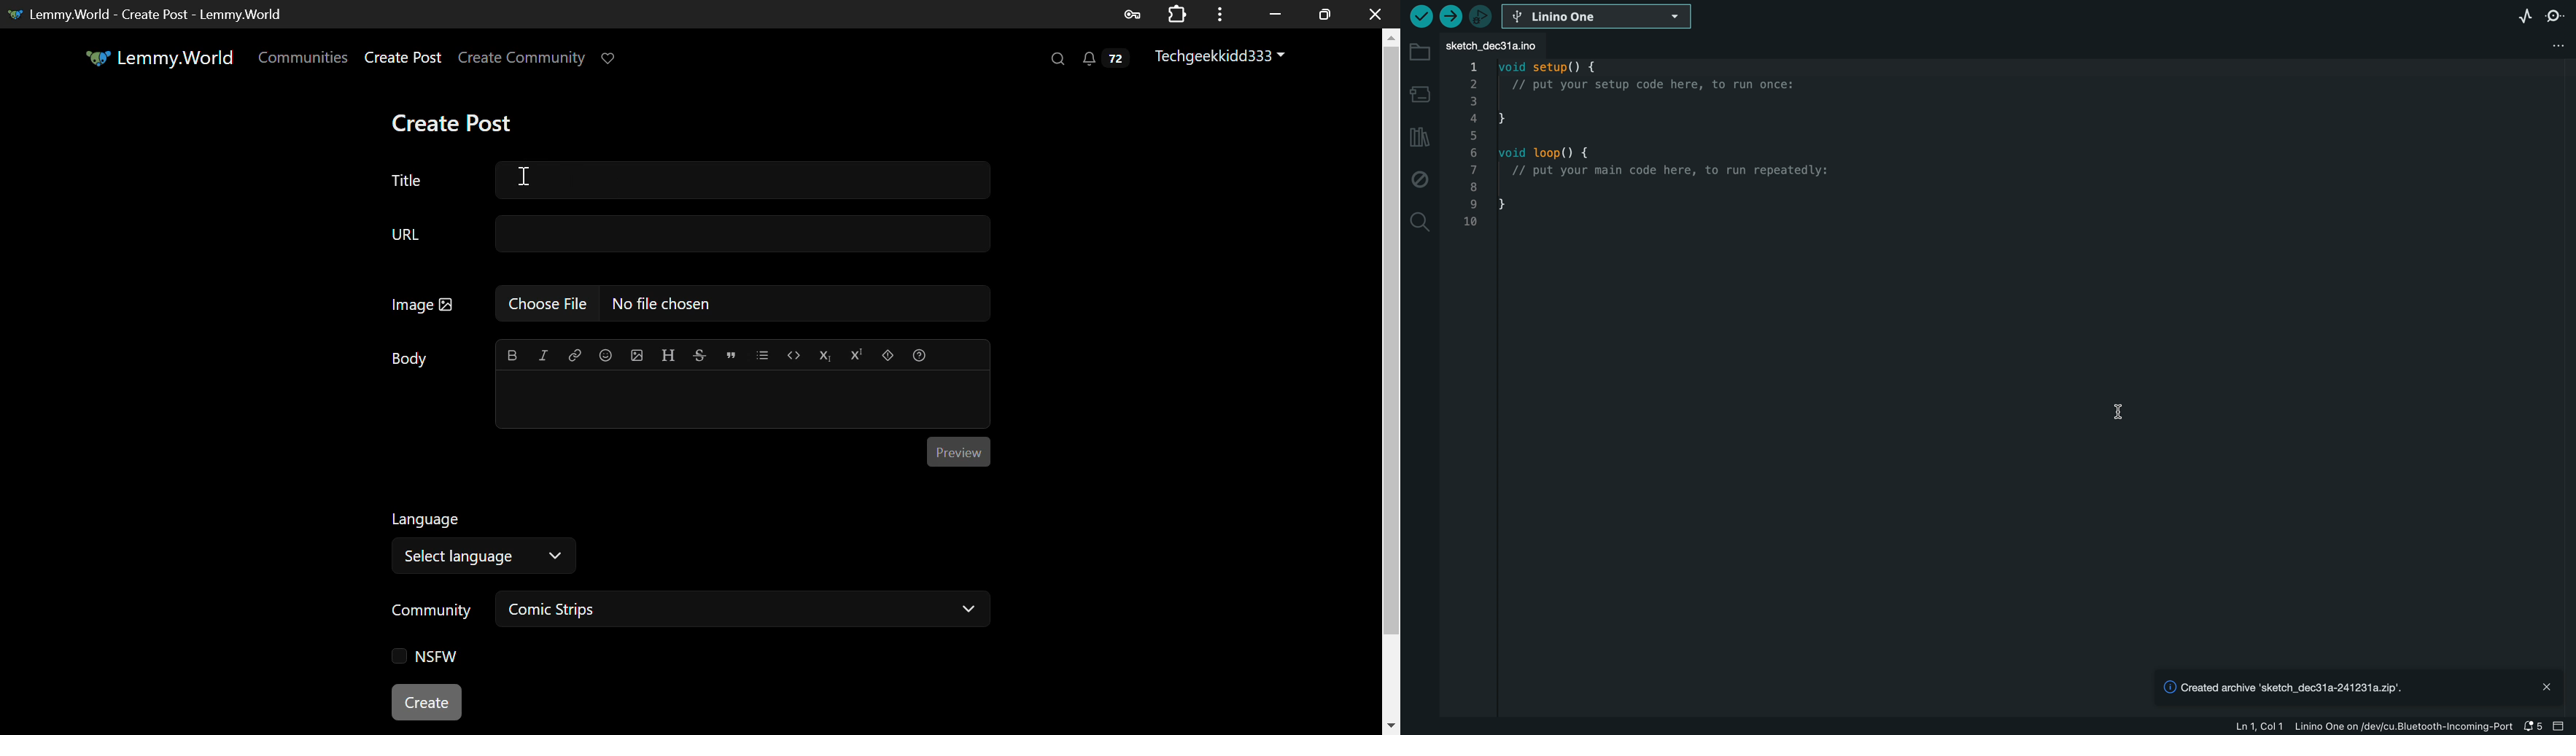  I want to click on board select, so click(1599, 17).